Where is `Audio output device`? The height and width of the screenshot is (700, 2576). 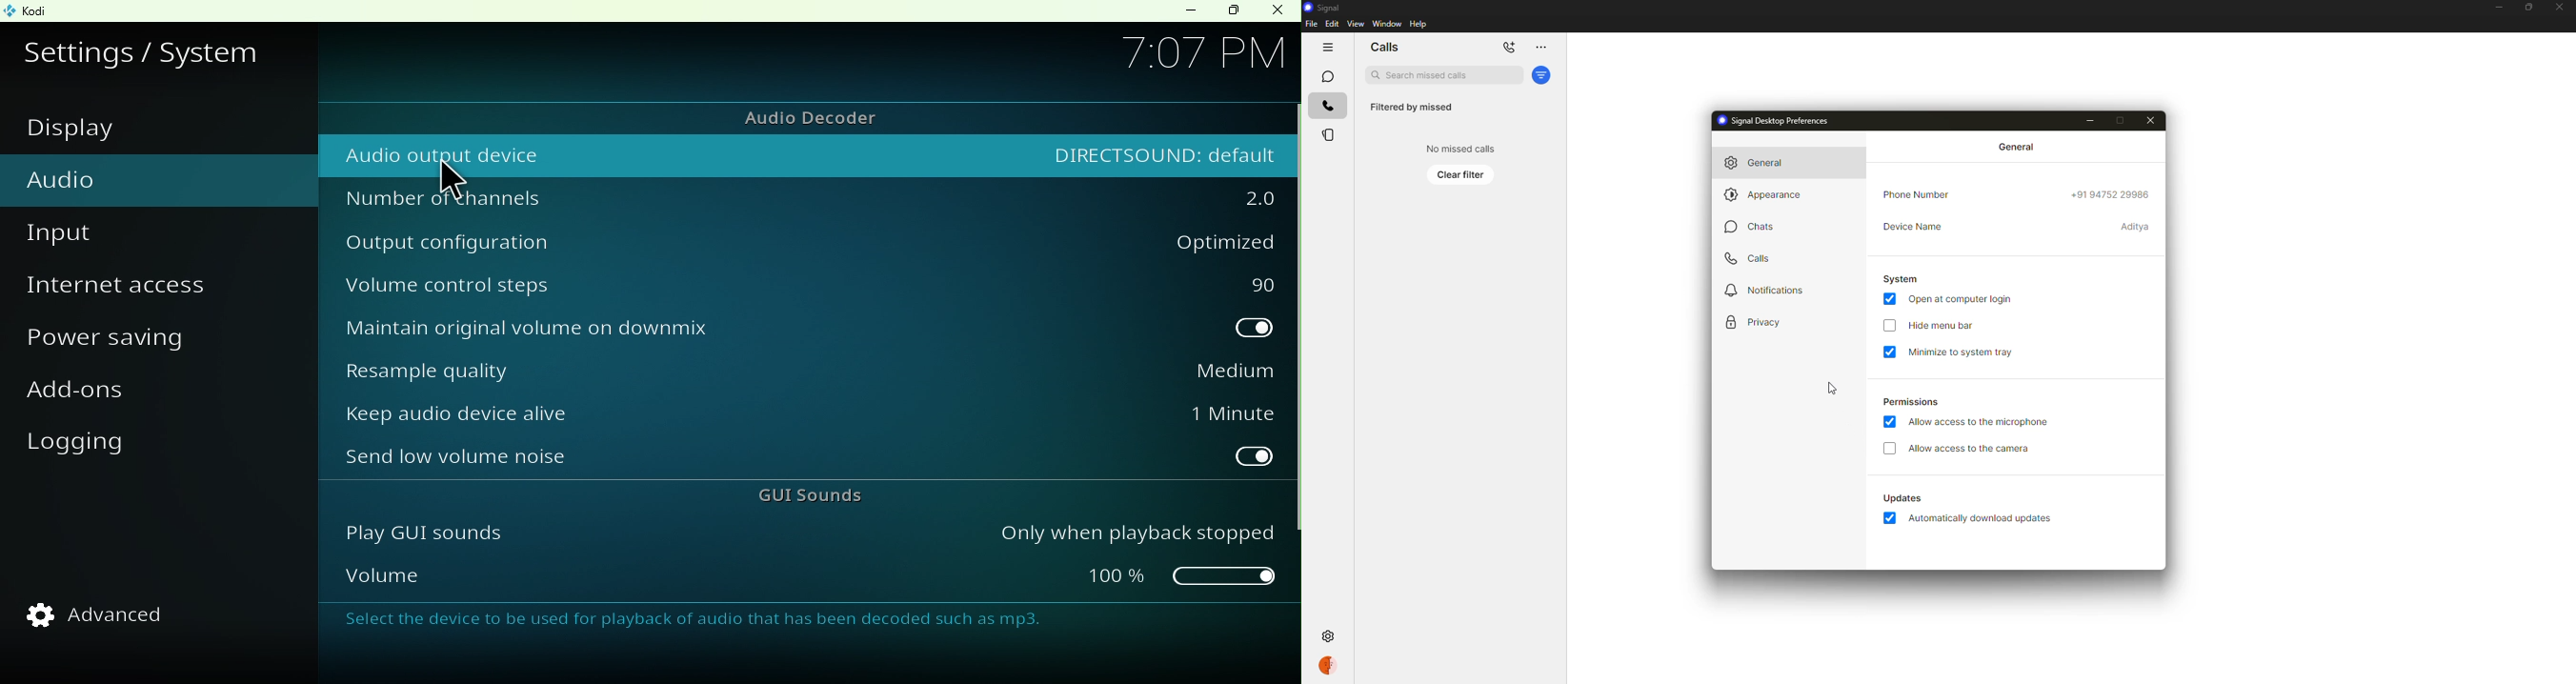
Audio output device is located at coordinates (677, 151).